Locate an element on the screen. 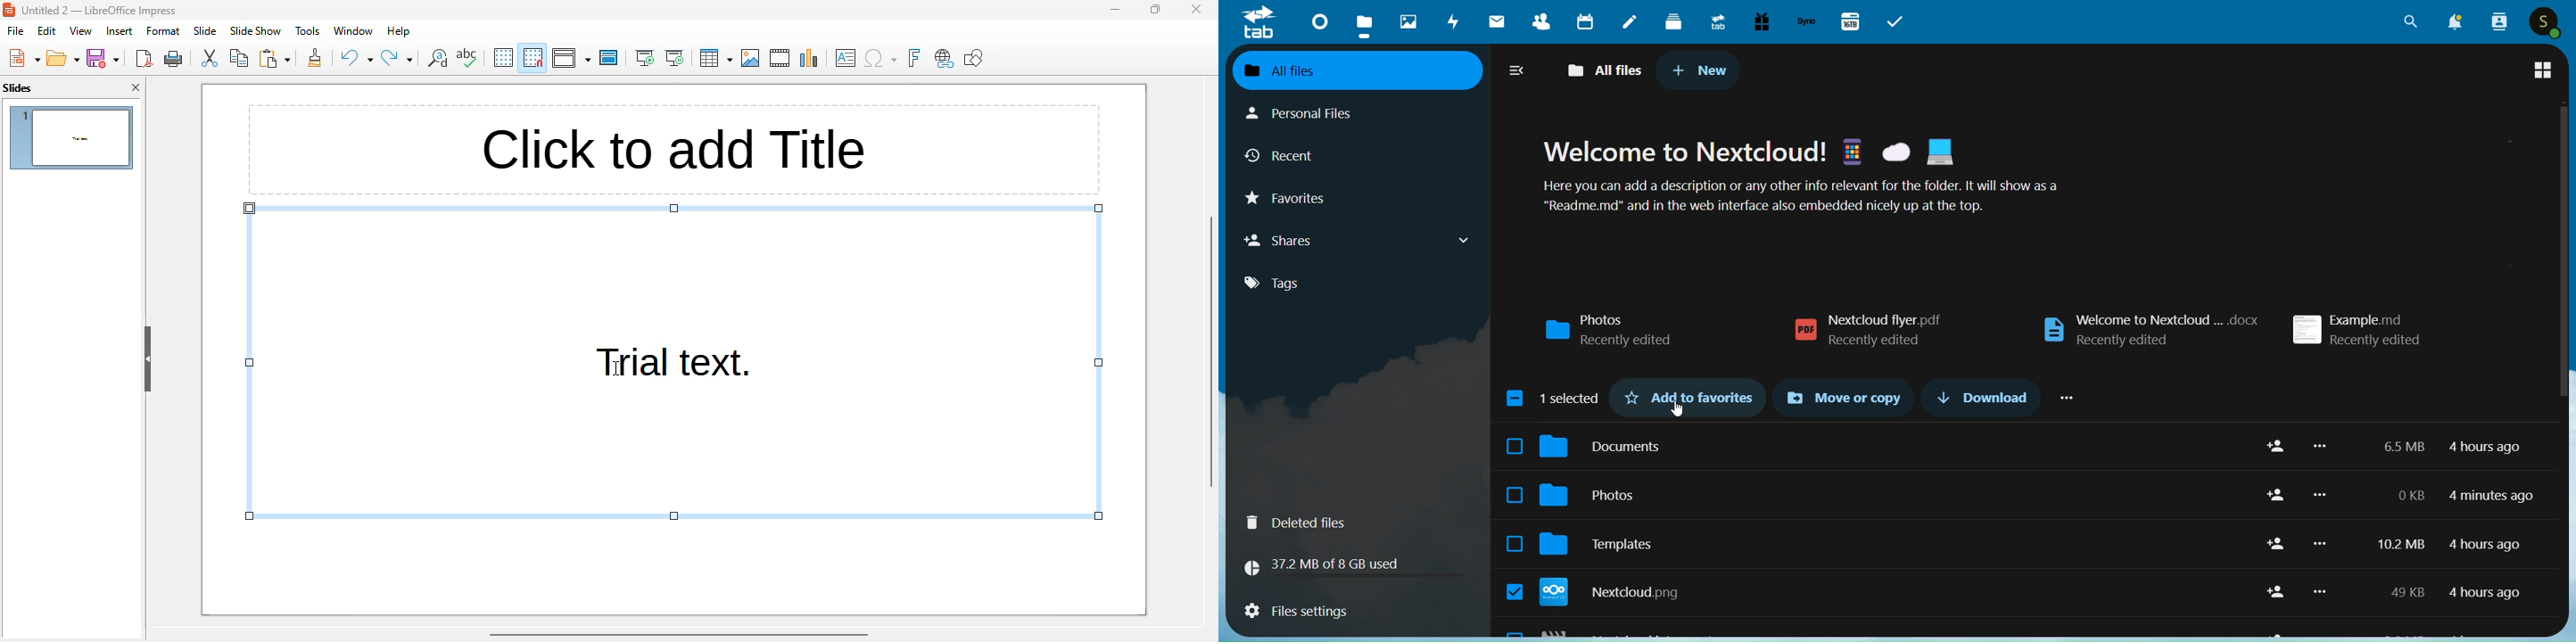 The width and height of the screenshot is (2576, 644). clone formatting is located at coordinates (315, 57).